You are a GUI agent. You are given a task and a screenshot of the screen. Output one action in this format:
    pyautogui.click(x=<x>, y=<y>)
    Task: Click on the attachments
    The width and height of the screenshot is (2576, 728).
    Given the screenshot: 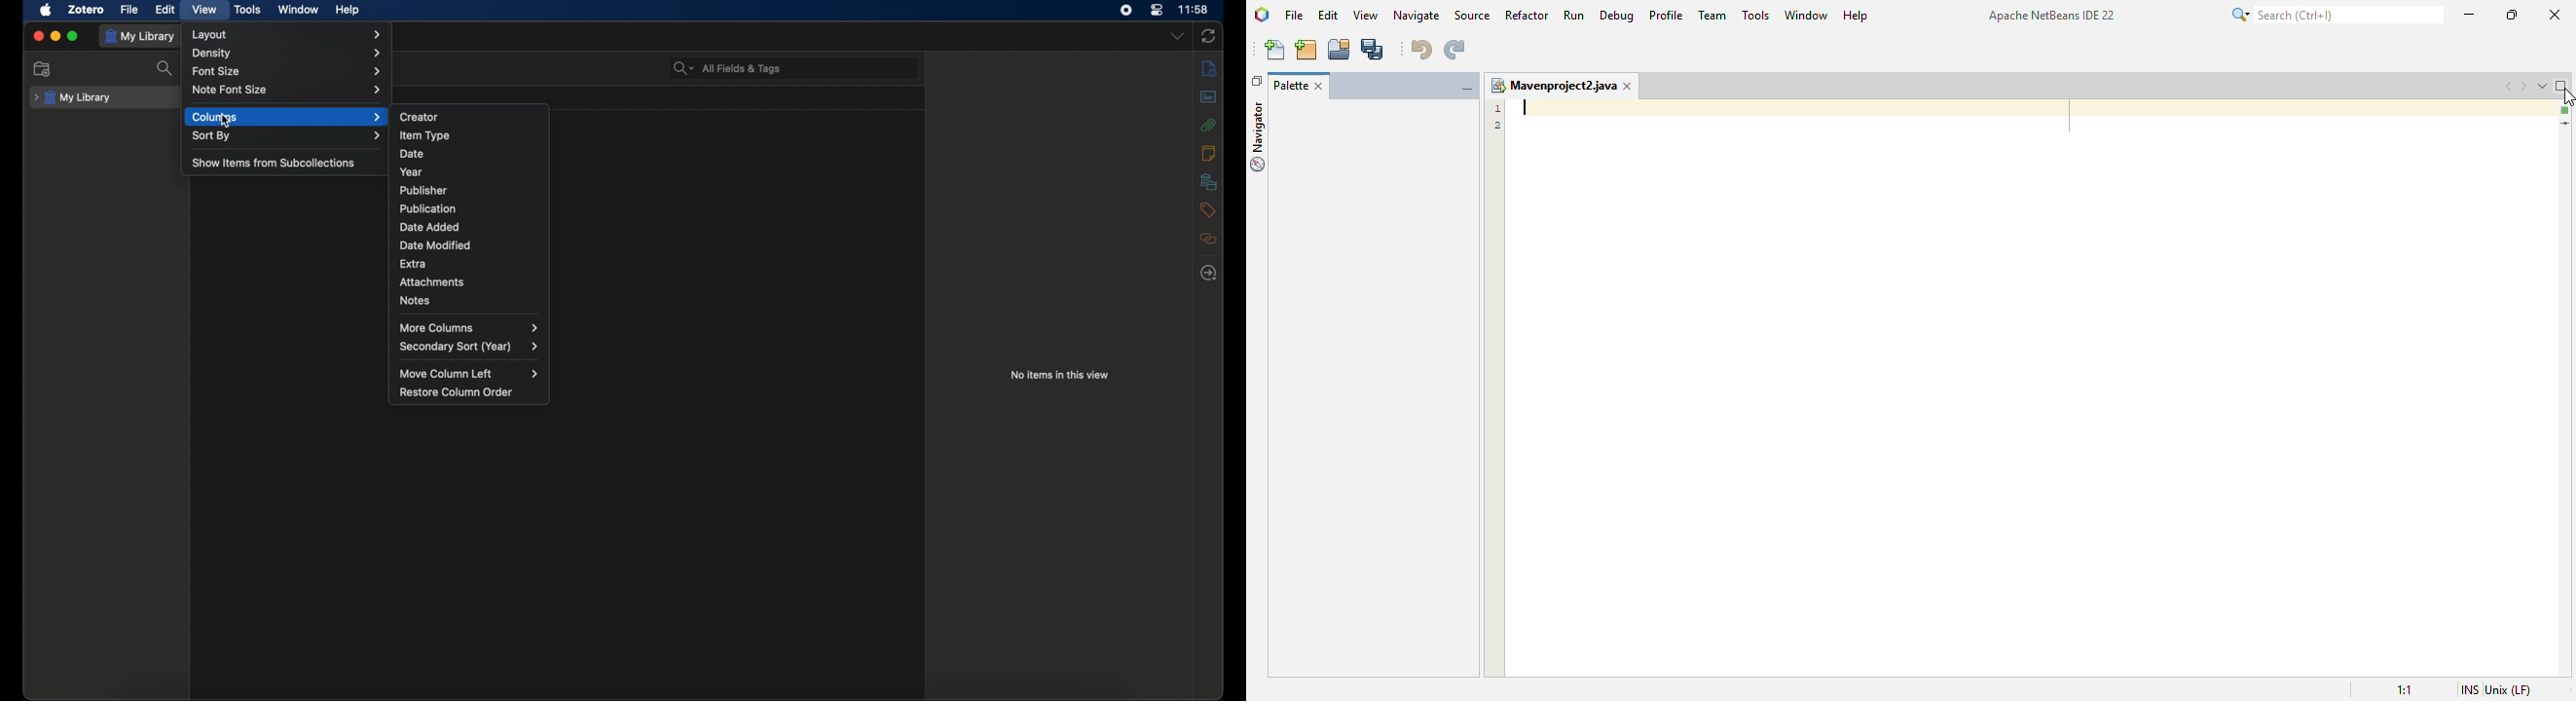 What is the action you would take?
    pyautogui.click(x=432, y=282)
    